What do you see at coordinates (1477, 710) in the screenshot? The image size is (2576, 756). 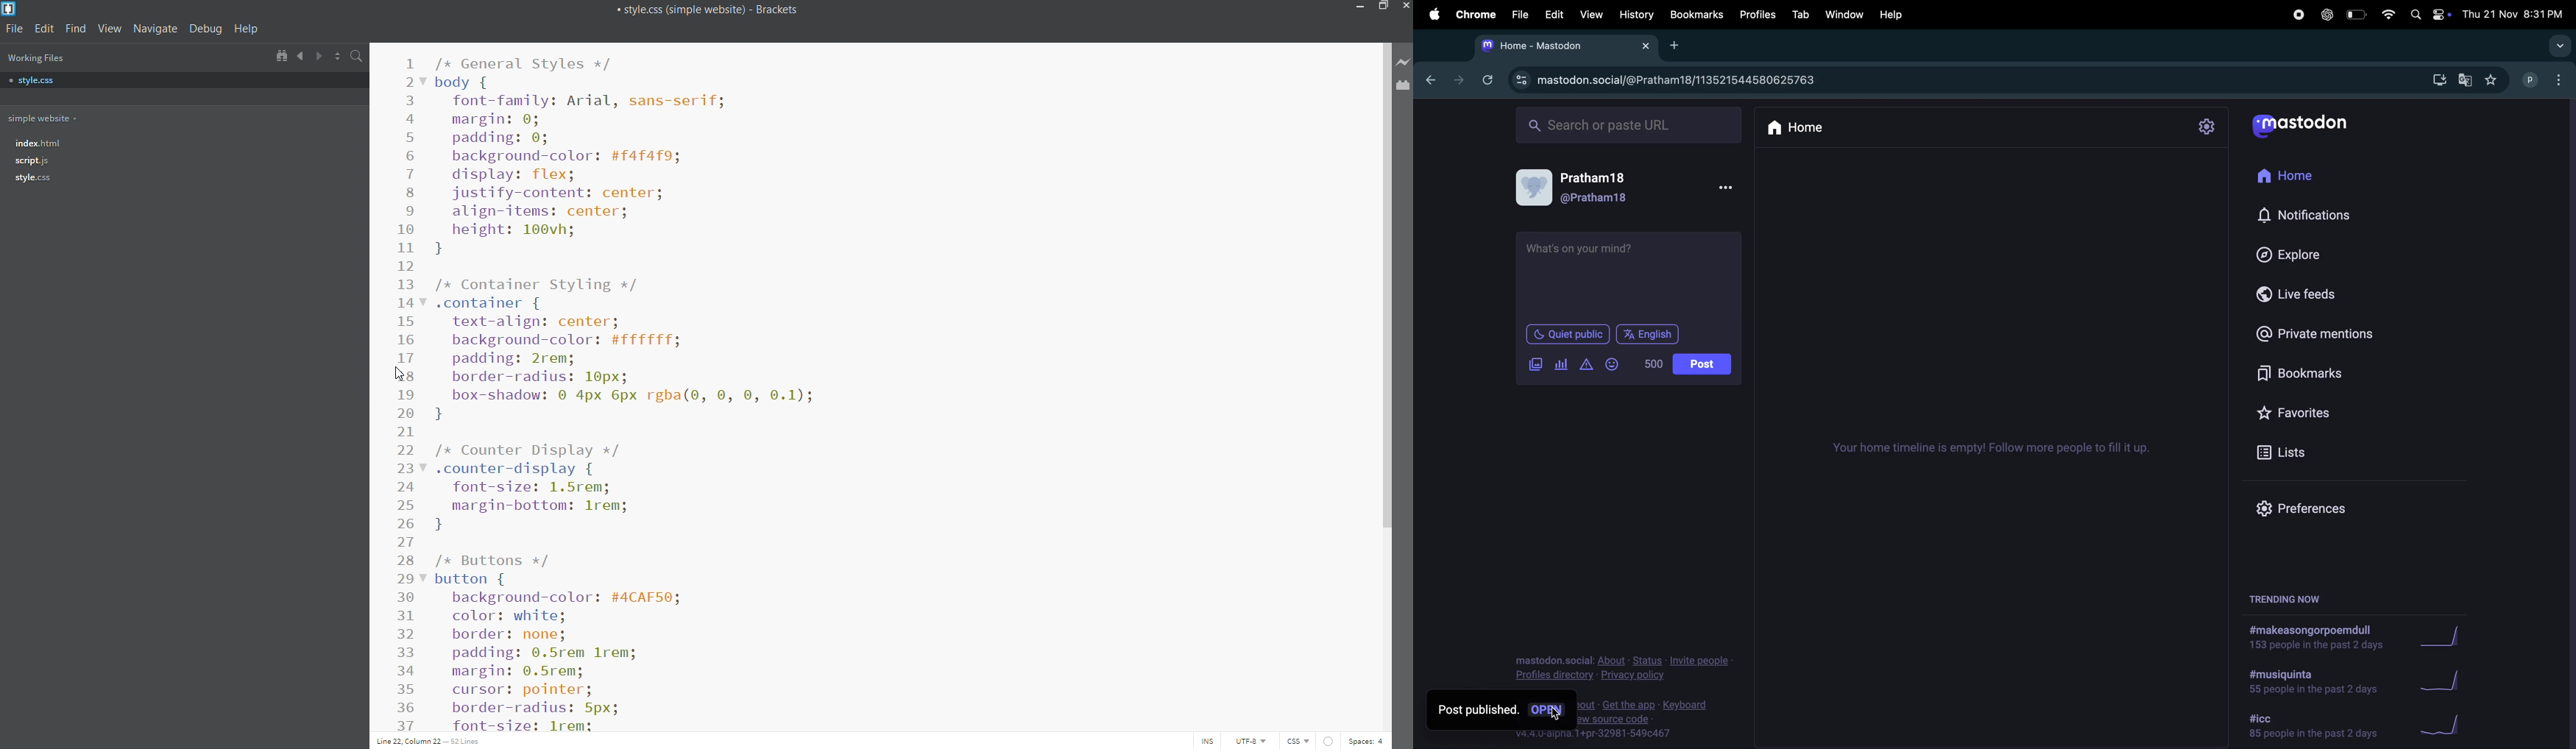 I see `post published` at bounding box center [1477, 710].